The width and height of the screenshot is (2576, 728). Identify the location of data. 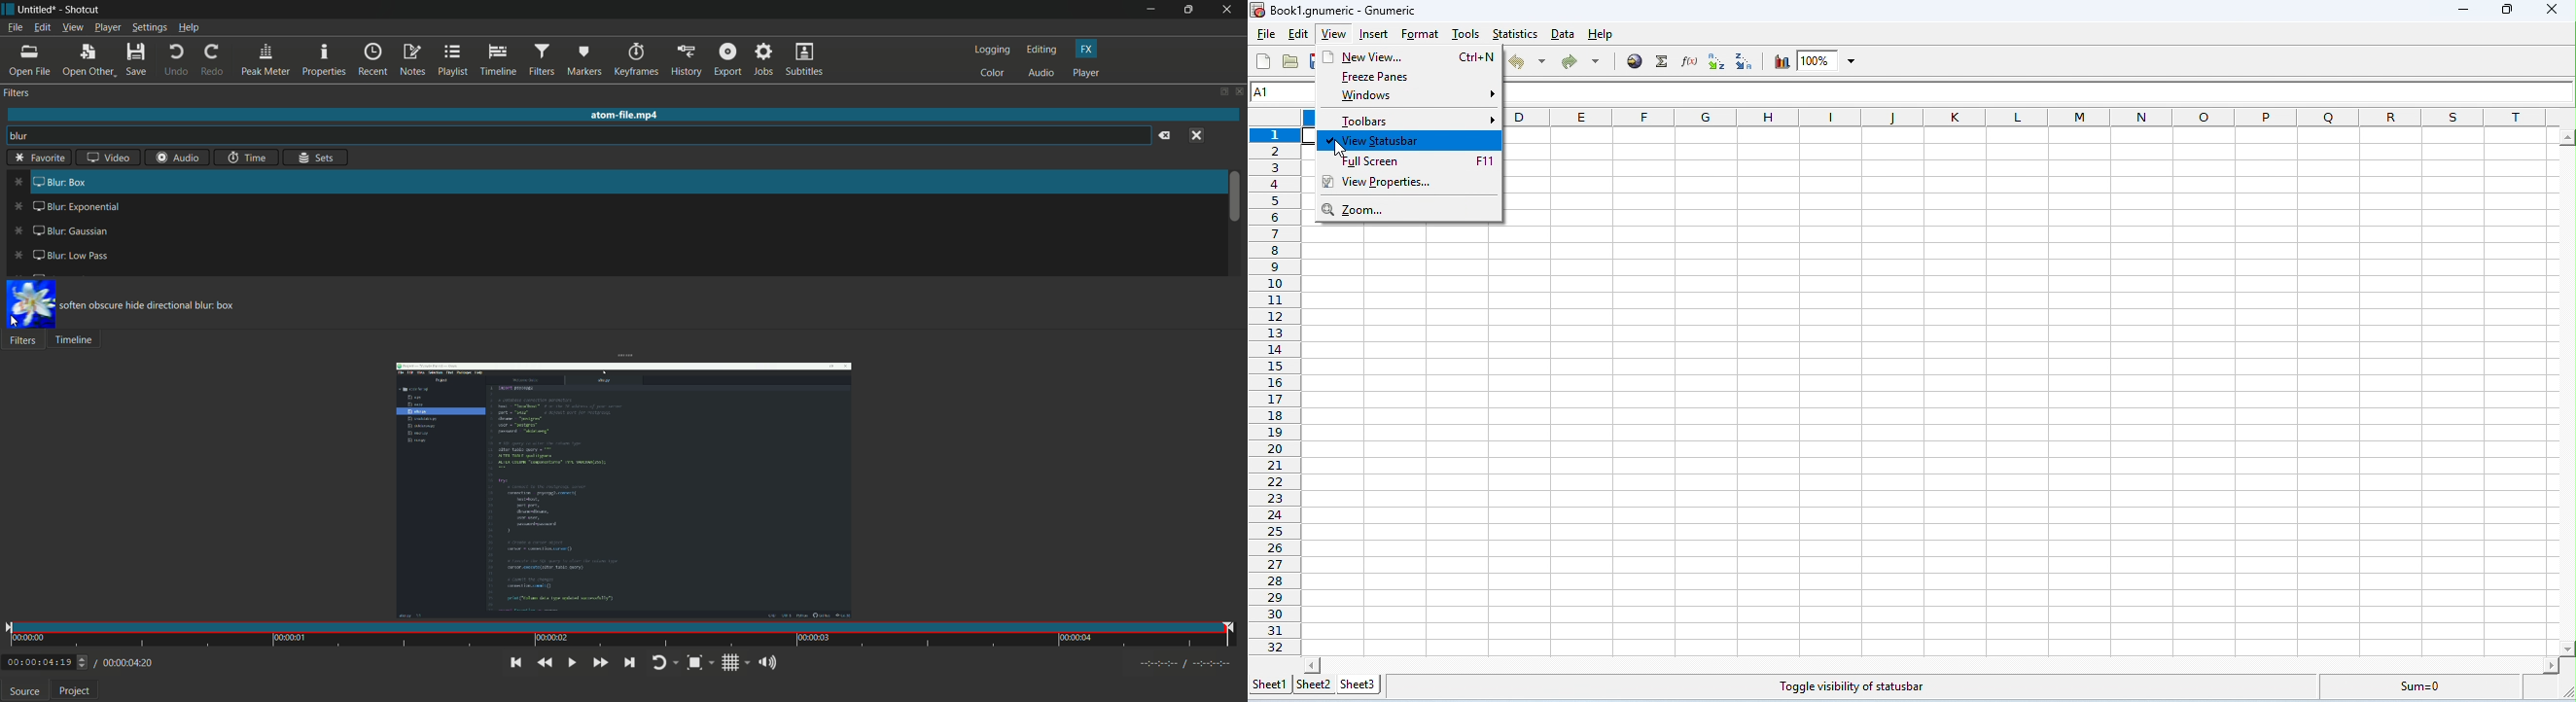
(1565, 35).